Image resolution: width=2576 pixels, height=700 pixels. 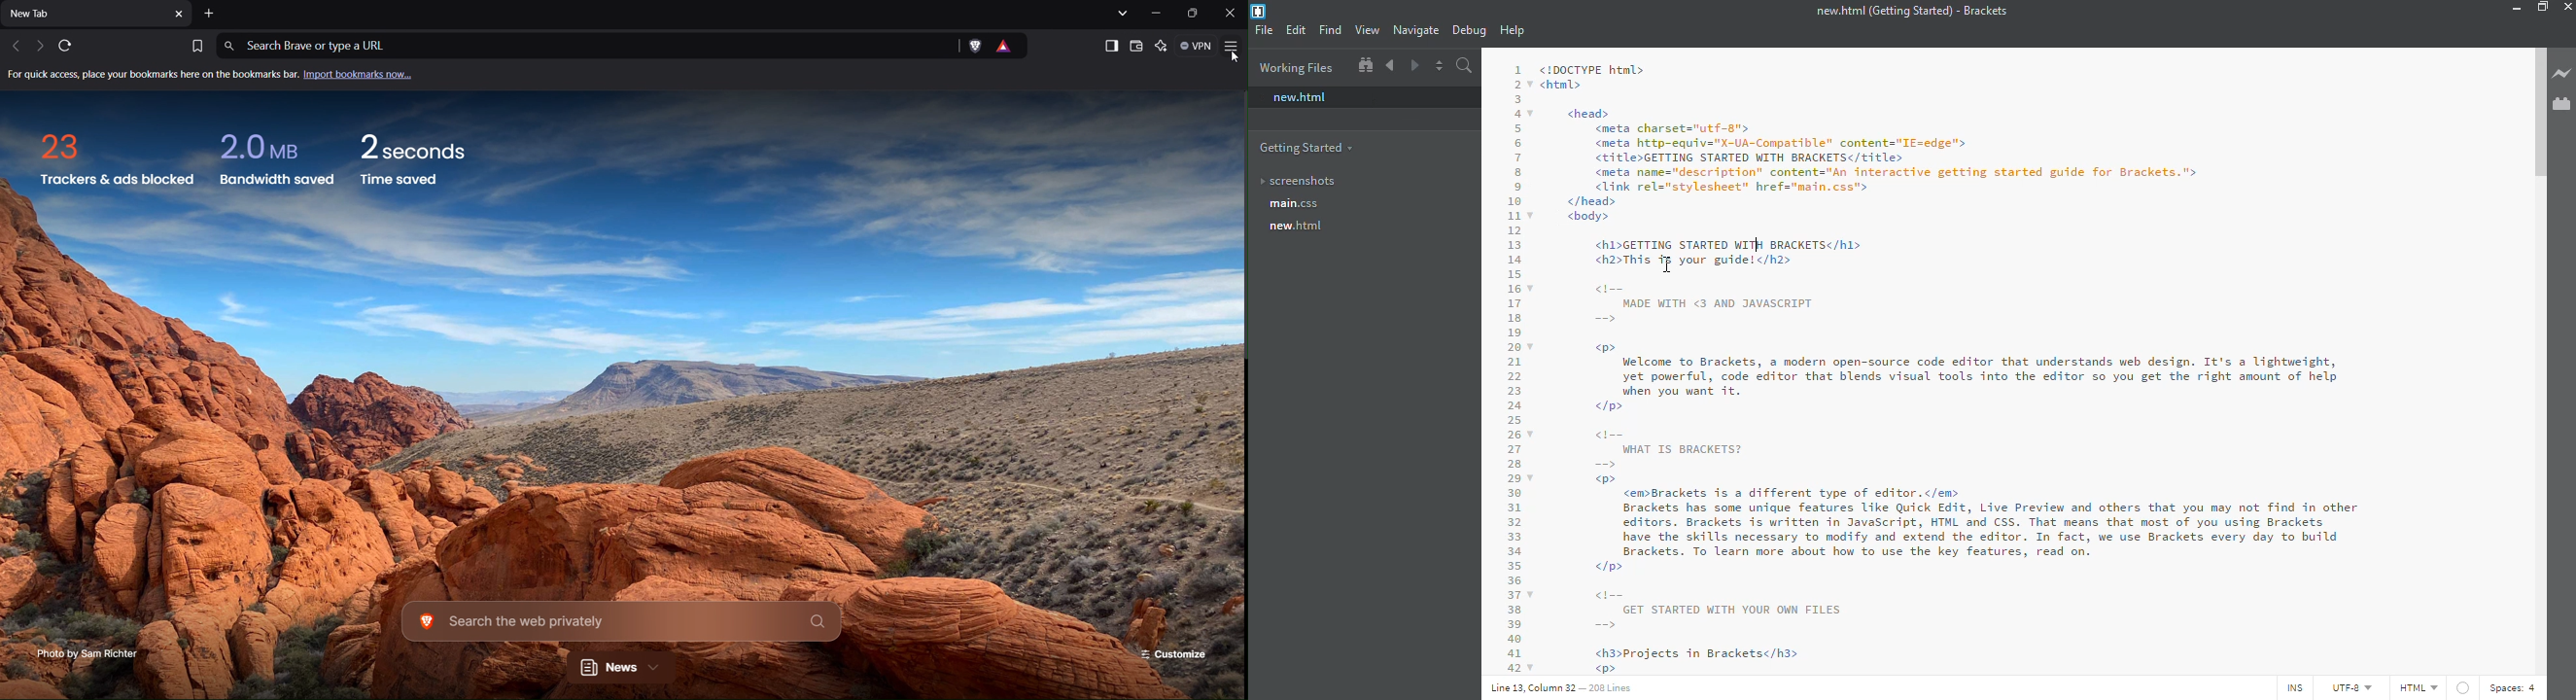 What do you see at coordinates (1746, 245) in the screenshot?
I see `word` at bounding box center [1746, 245].